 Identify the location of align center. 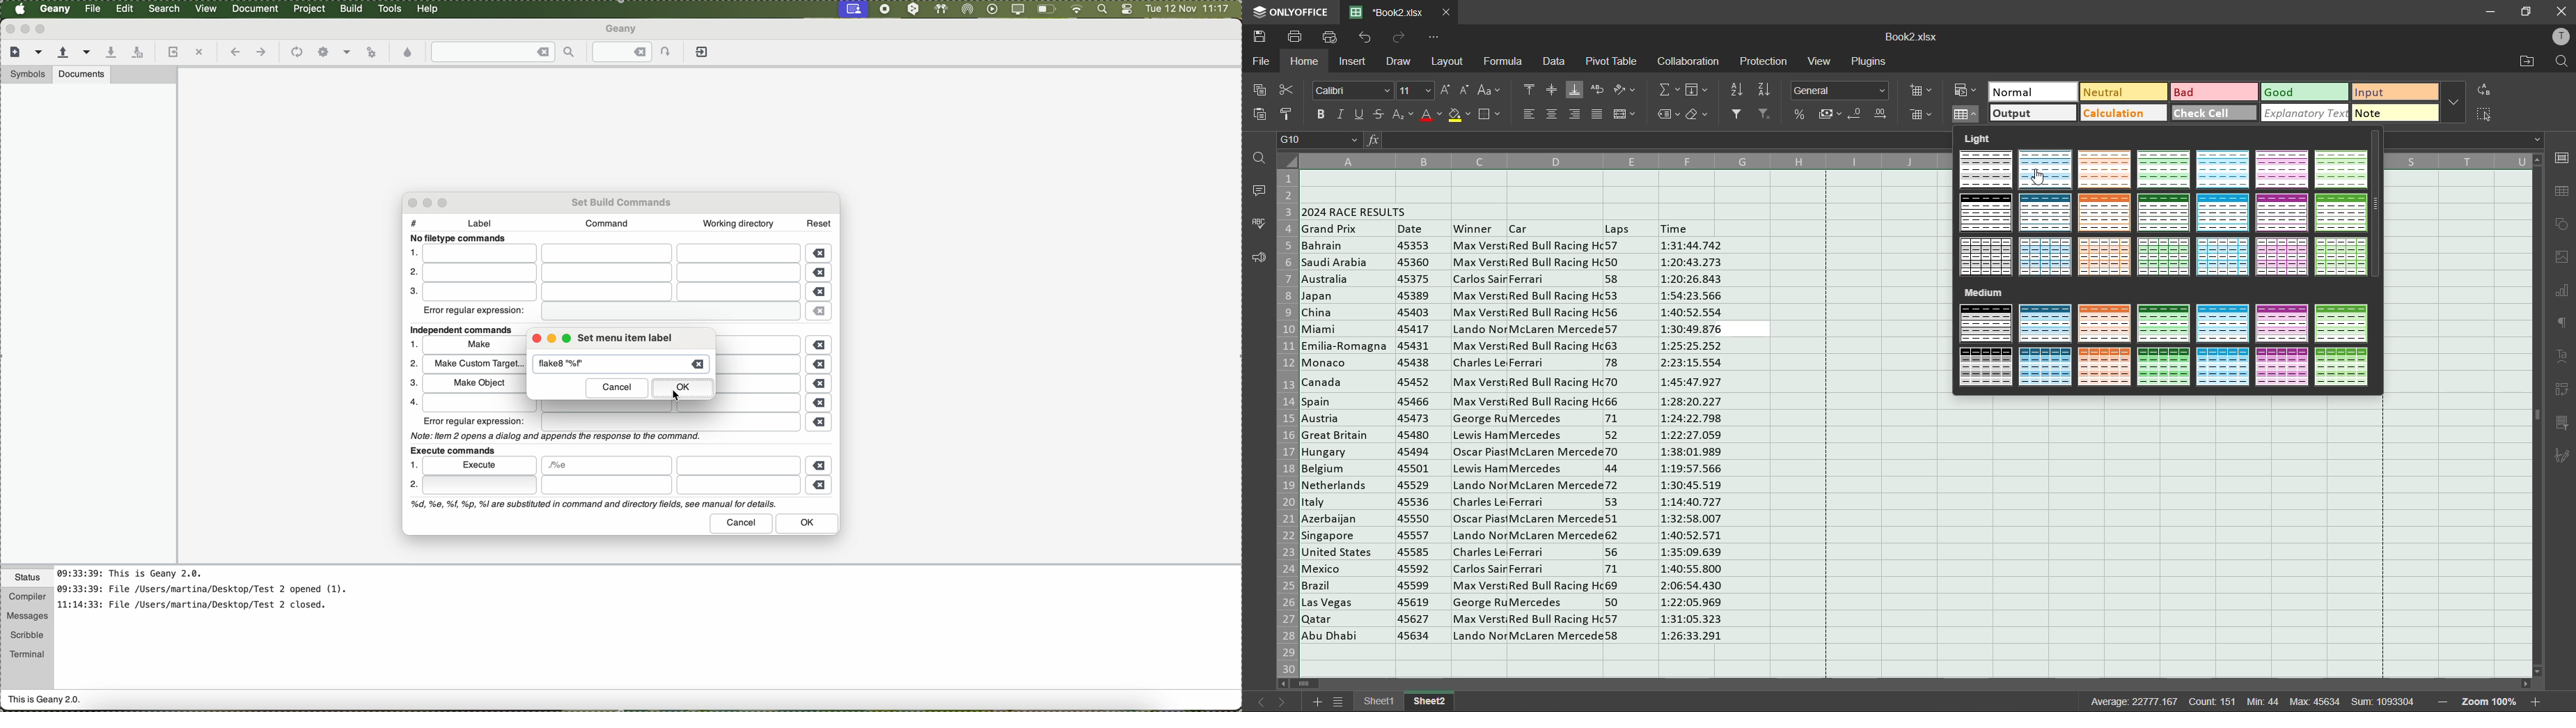
(1550, 114).